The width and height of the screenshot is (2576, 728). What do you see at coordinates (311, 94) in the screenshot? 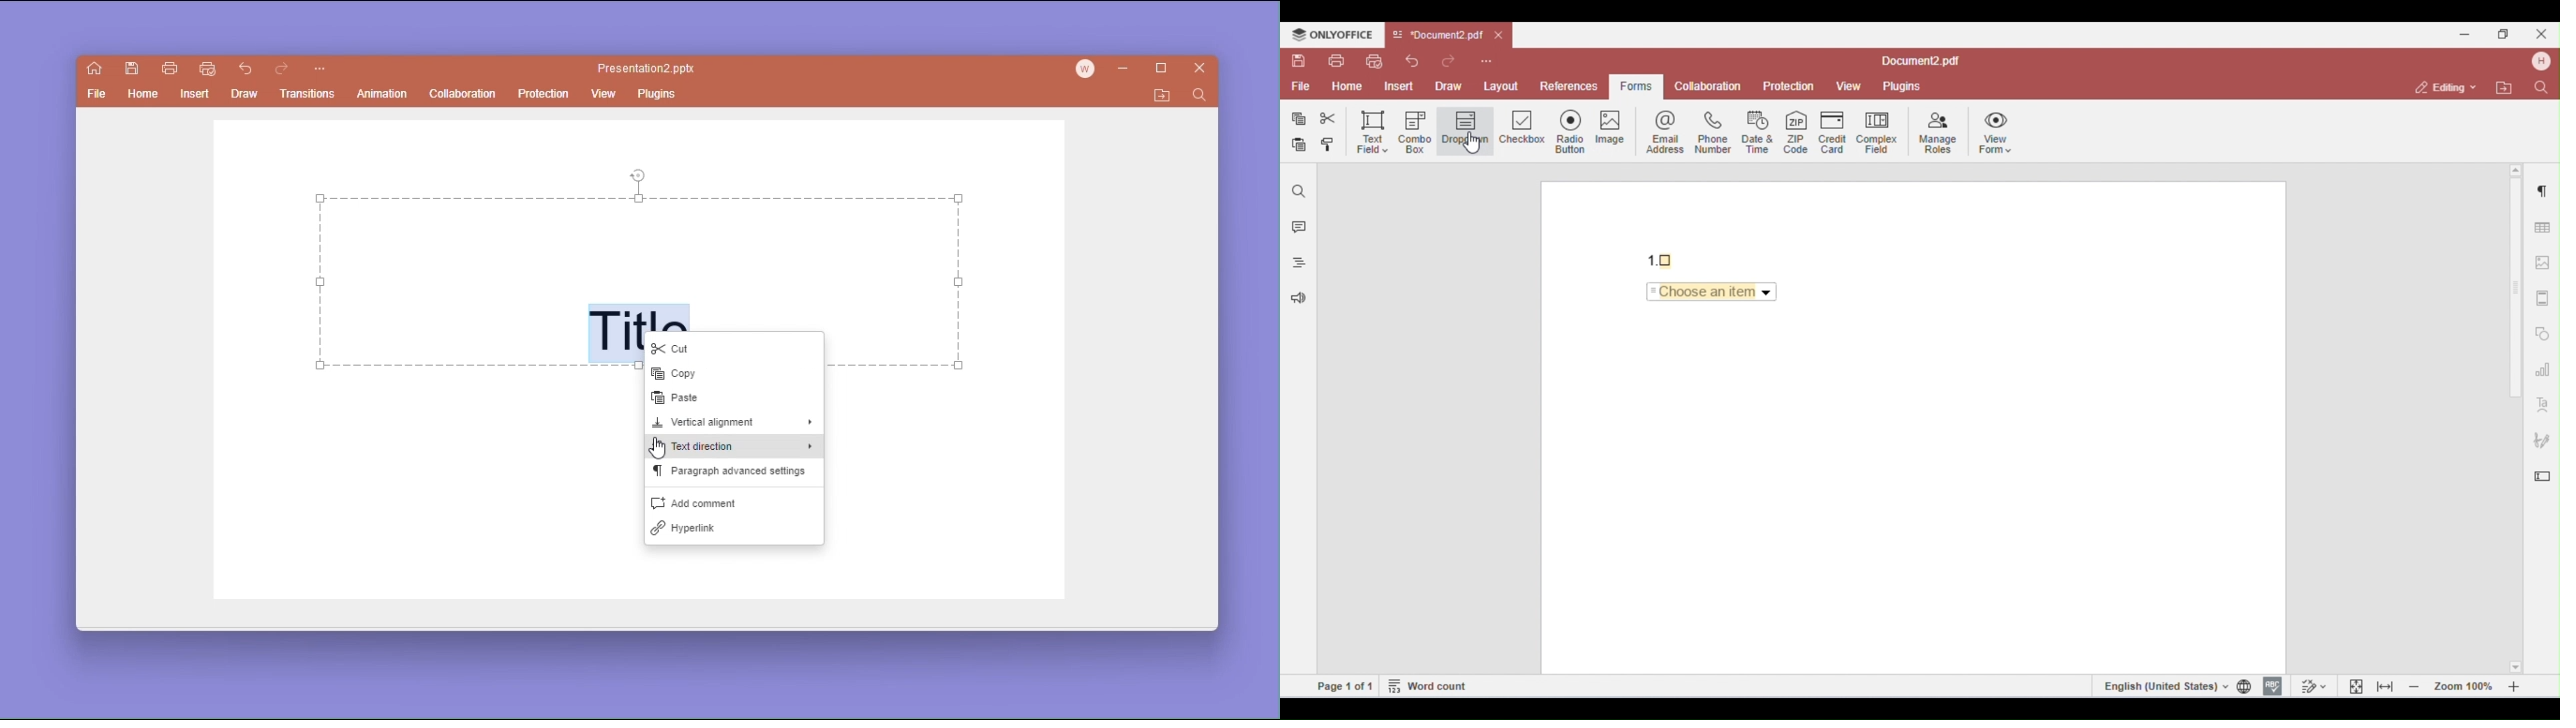
I see `transitions` at bounding box center [311, 94].